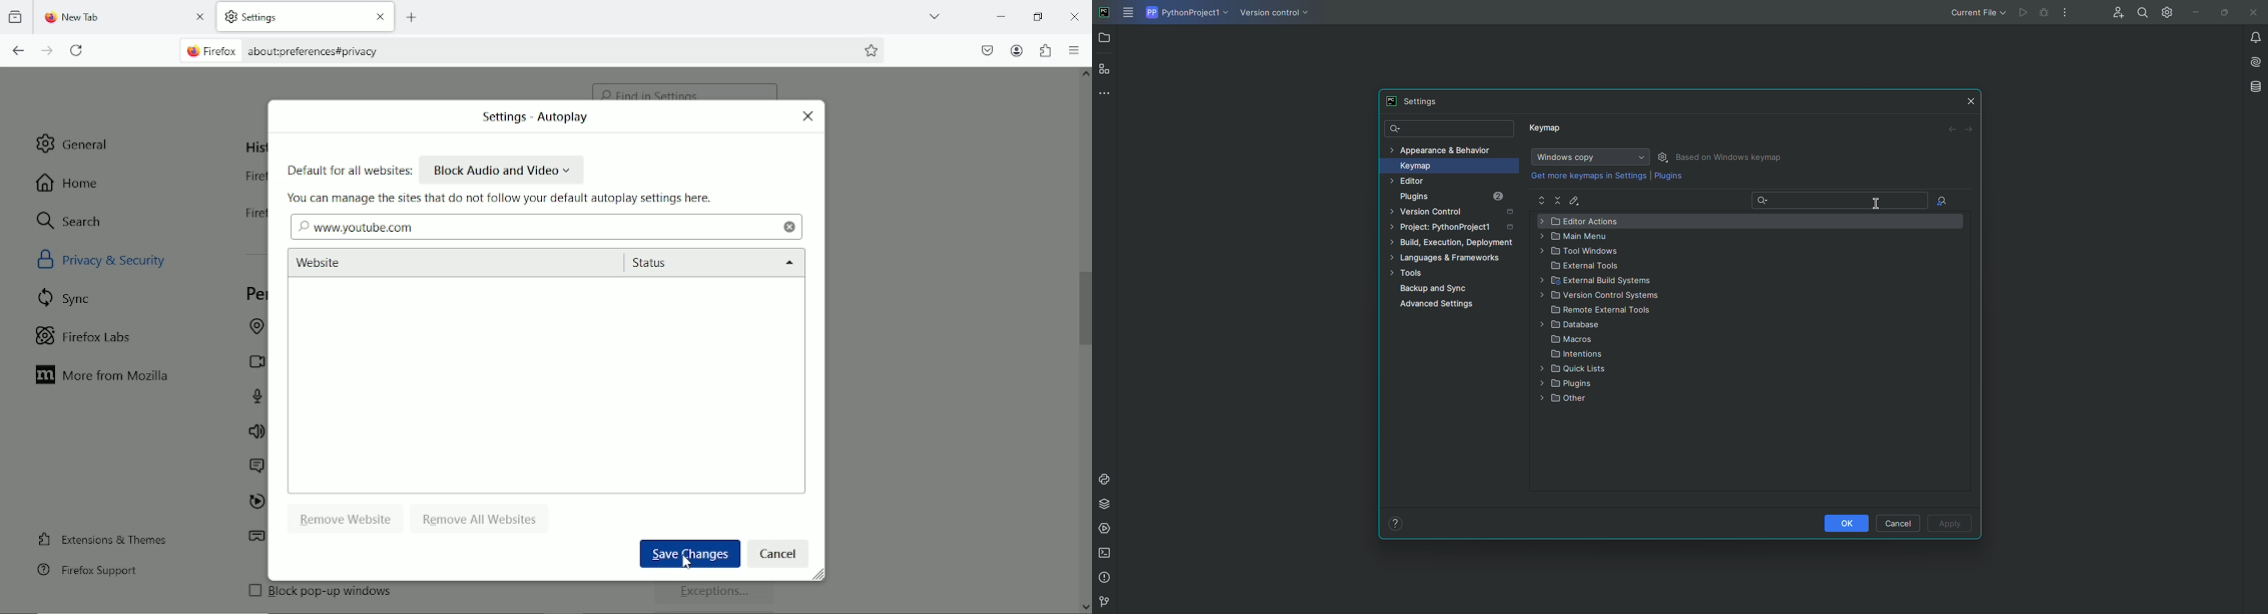  What do you see at coordinates (1458, 289) in the screenshot?
I see `Backup and Sync` at bounding box center [1458, 289].